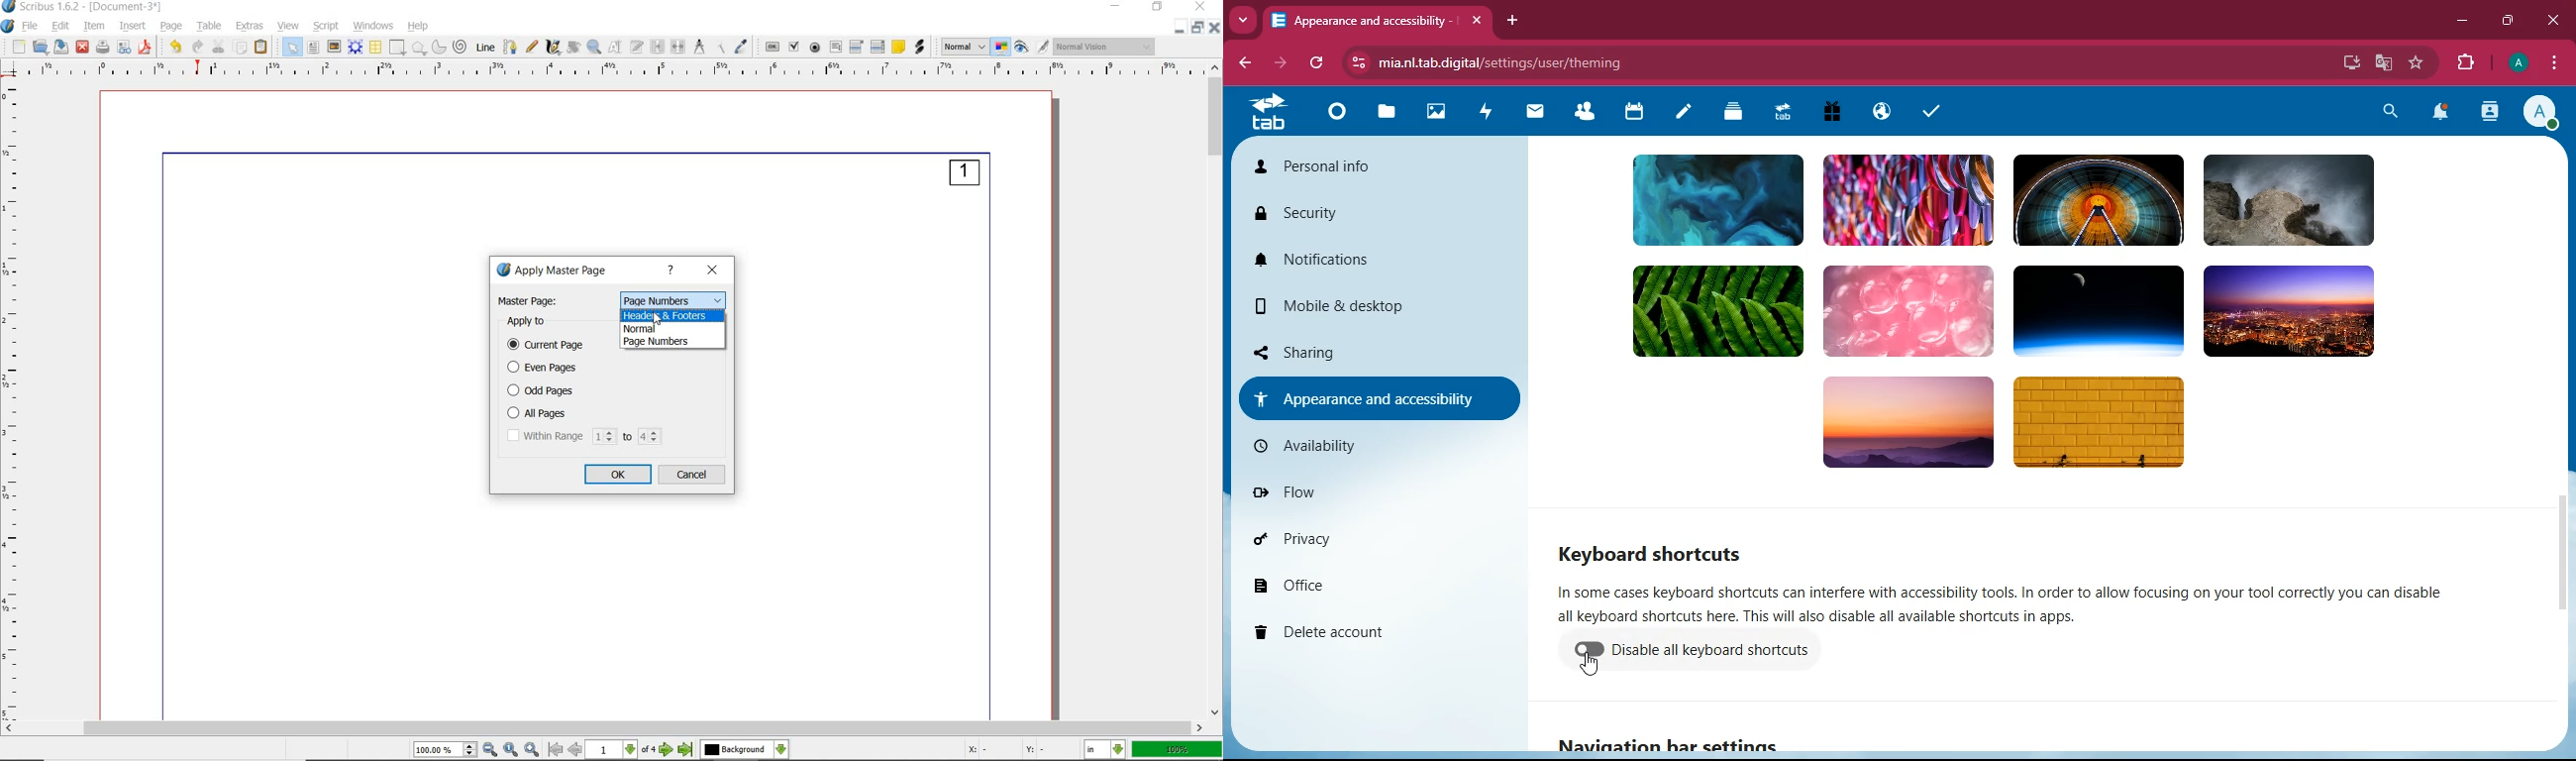 The image size is (2576, 784). Describe the element at coordinates (2488, 114) in the screenshot. I see `activity` at that location.